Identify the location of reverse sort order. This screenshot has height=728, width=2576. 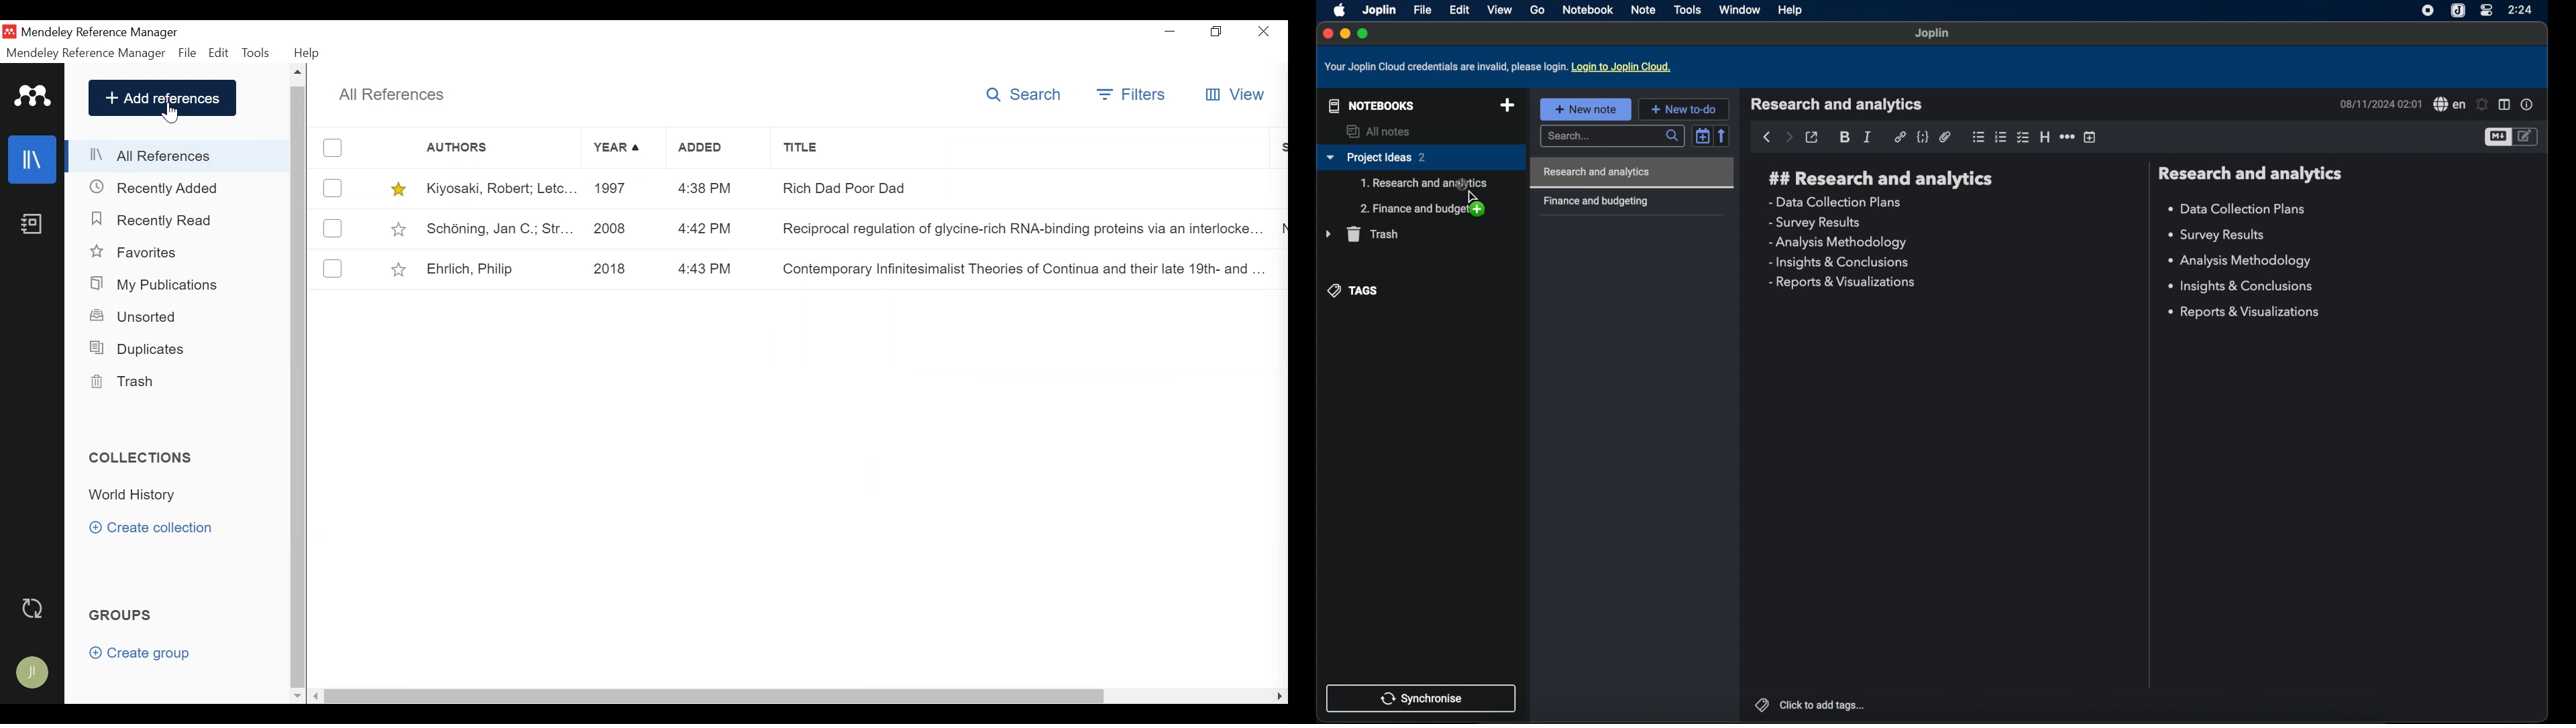
(1723, 135).